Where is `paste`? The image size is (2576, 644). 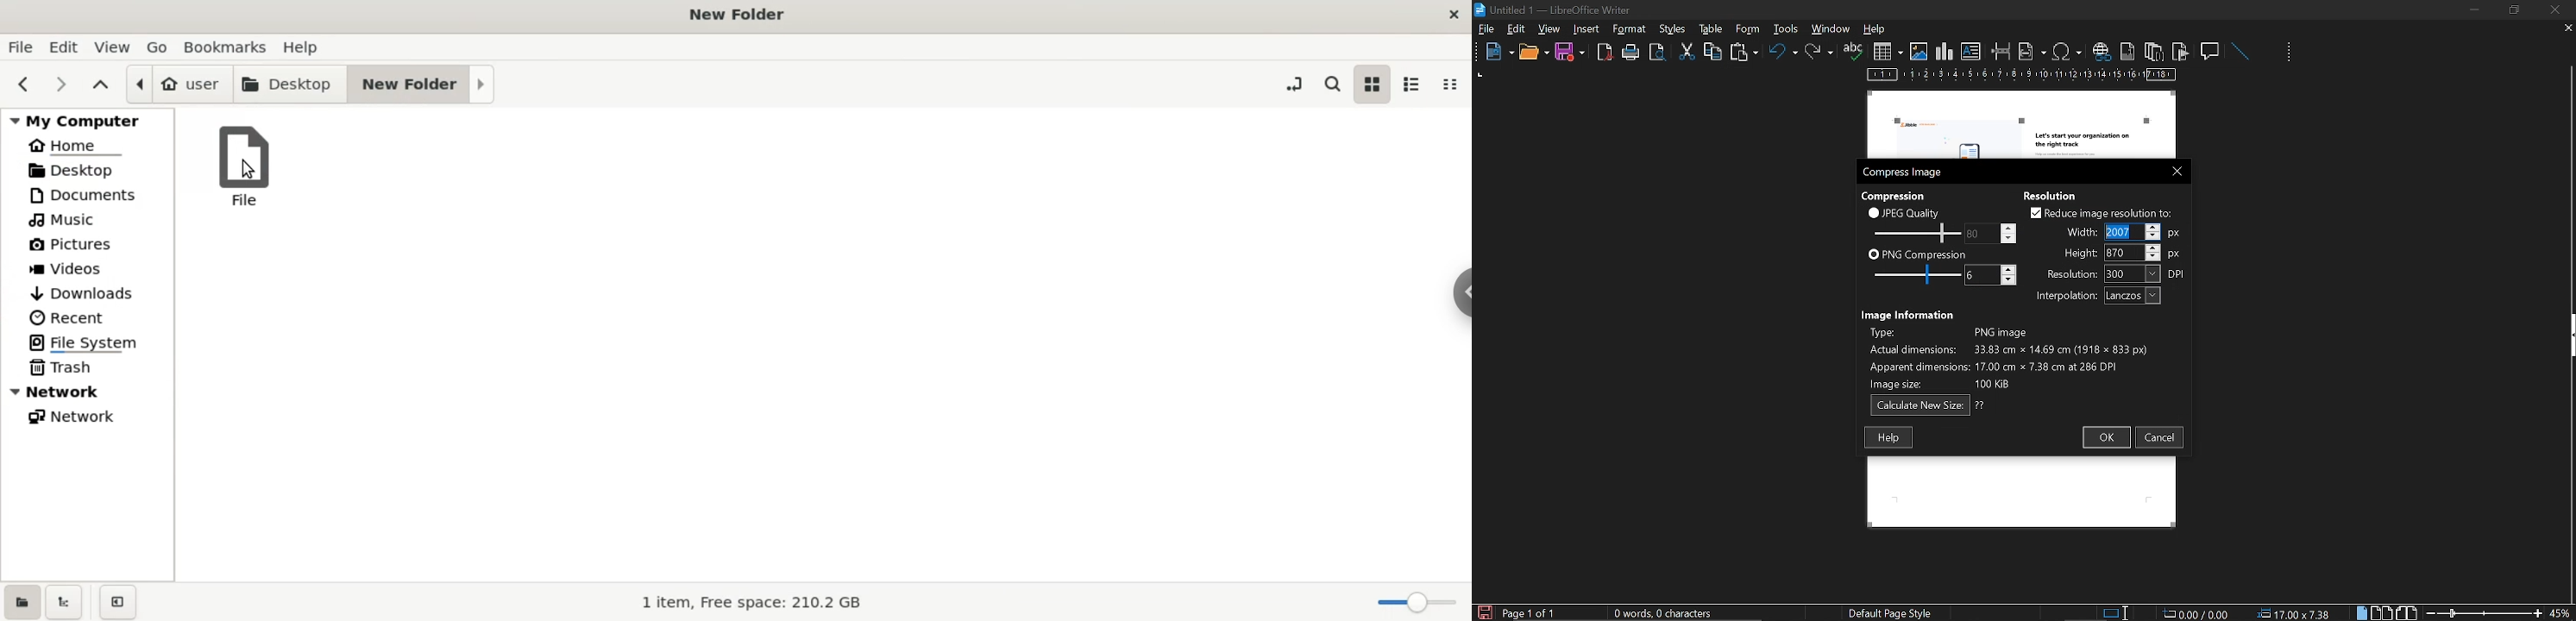 paste is located at coordinates (1743, 53).